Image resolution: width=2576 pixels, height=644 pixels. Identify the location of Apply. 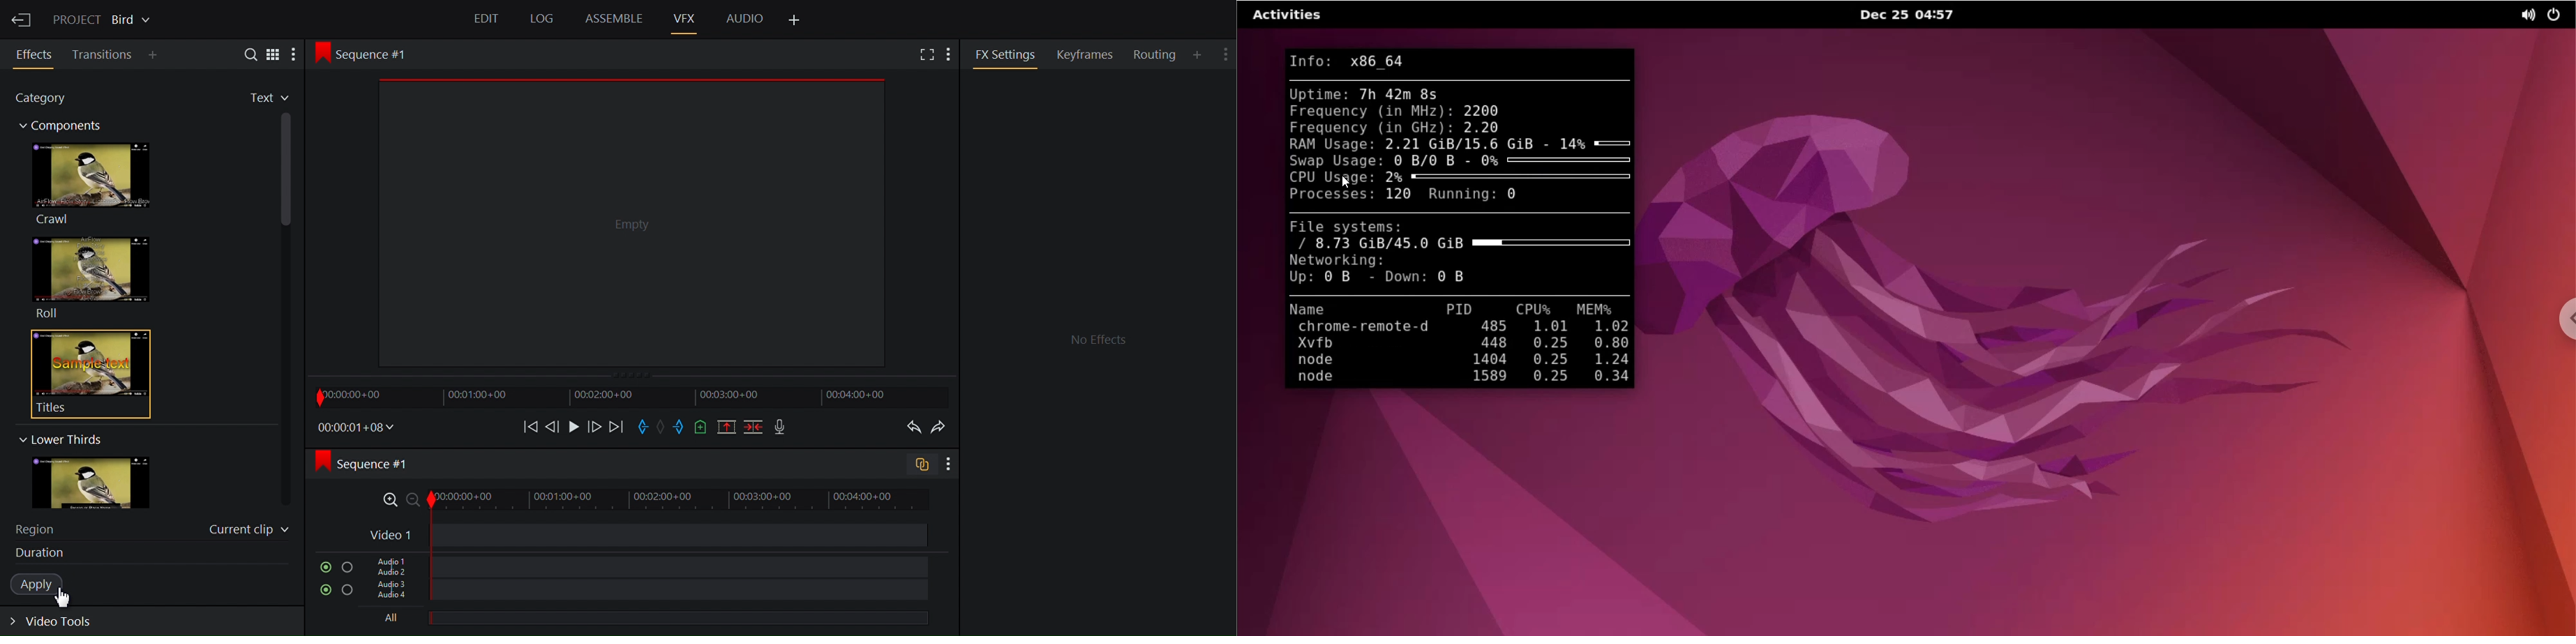
(43, 585).